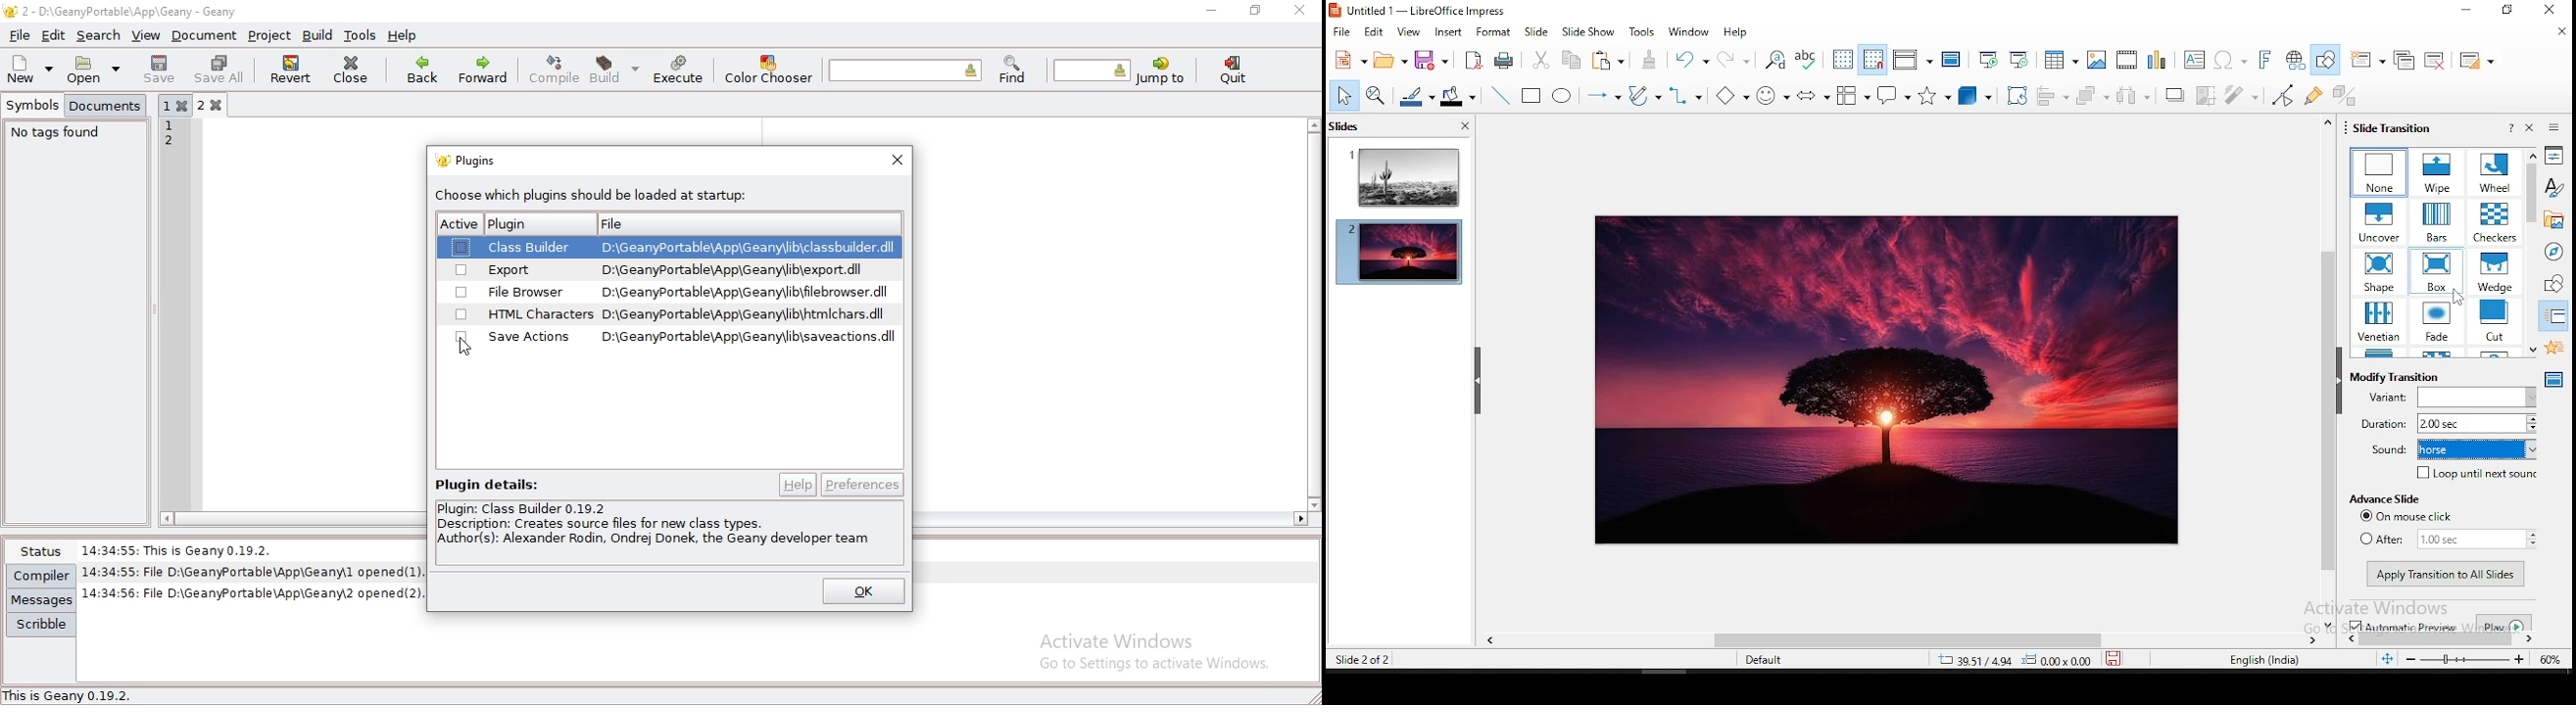 The height and width of the screenshot is (728, 2576). What do you see at coordinates (1912, 60) in the screenshot?
I see `display views` at bounding box center [1912, 60].